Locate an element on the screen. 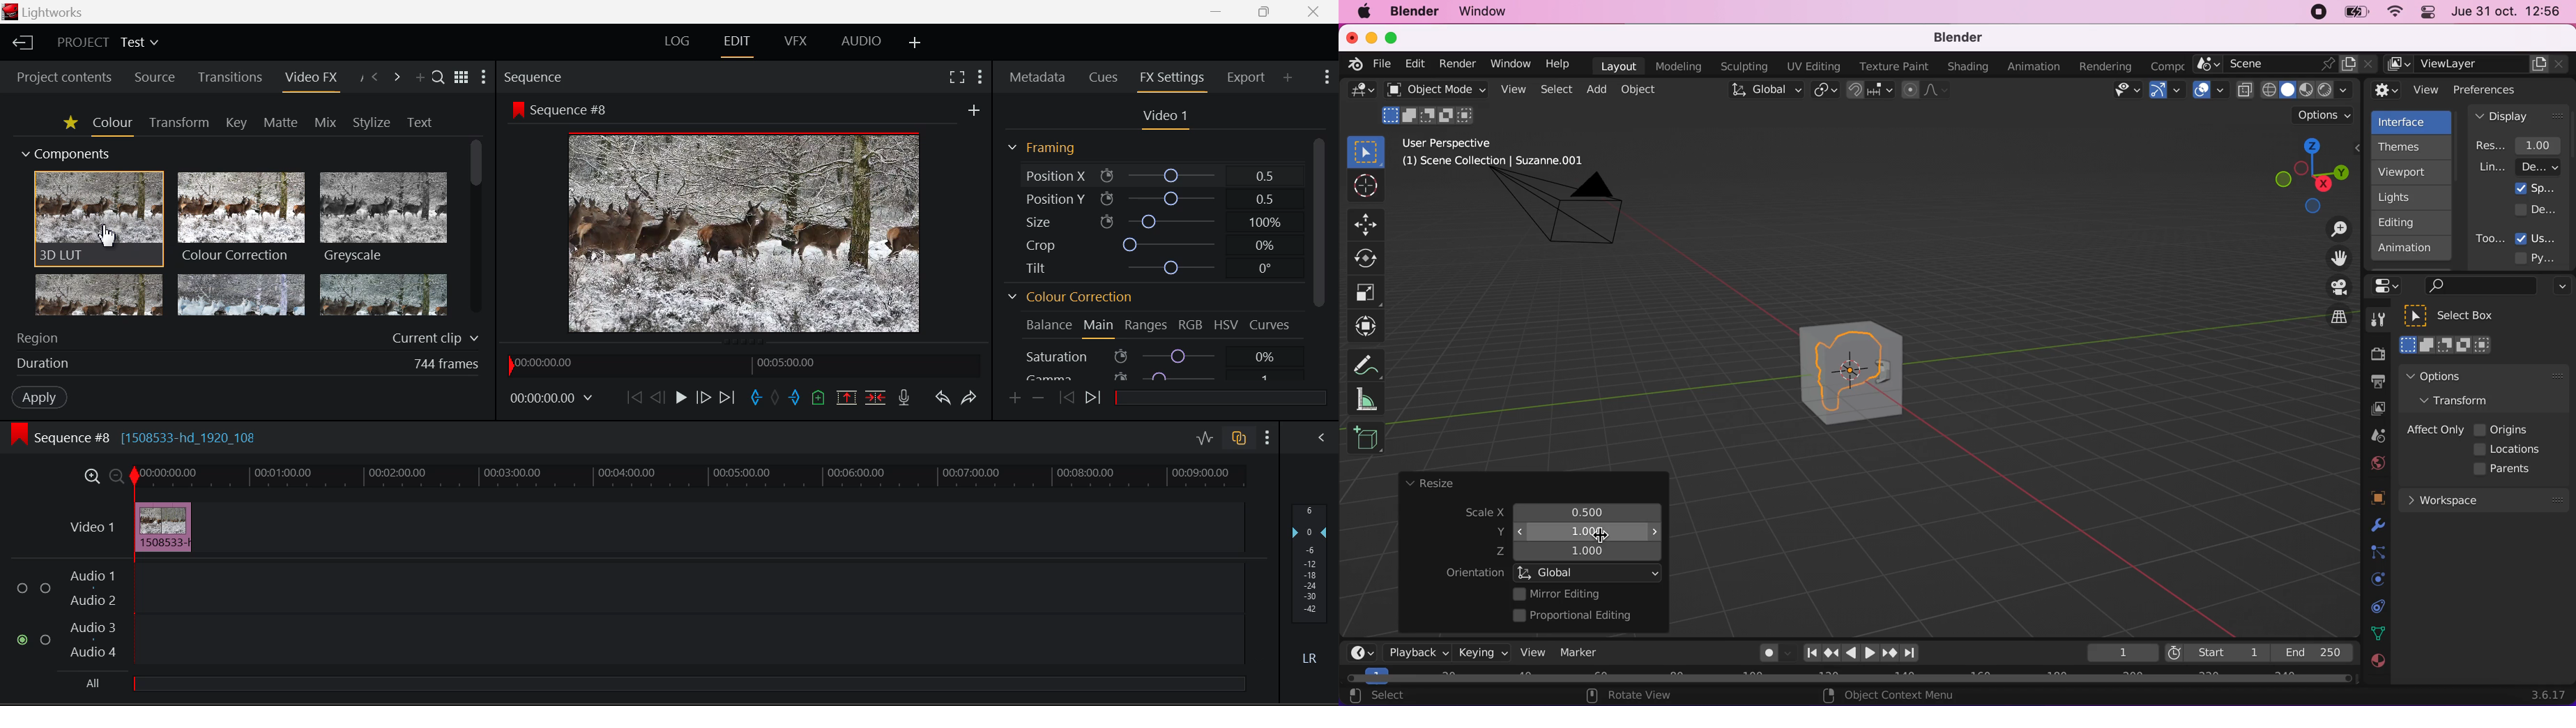 This screenshot has height=728, width=2576. marker is located at coordinates (1579, 652).